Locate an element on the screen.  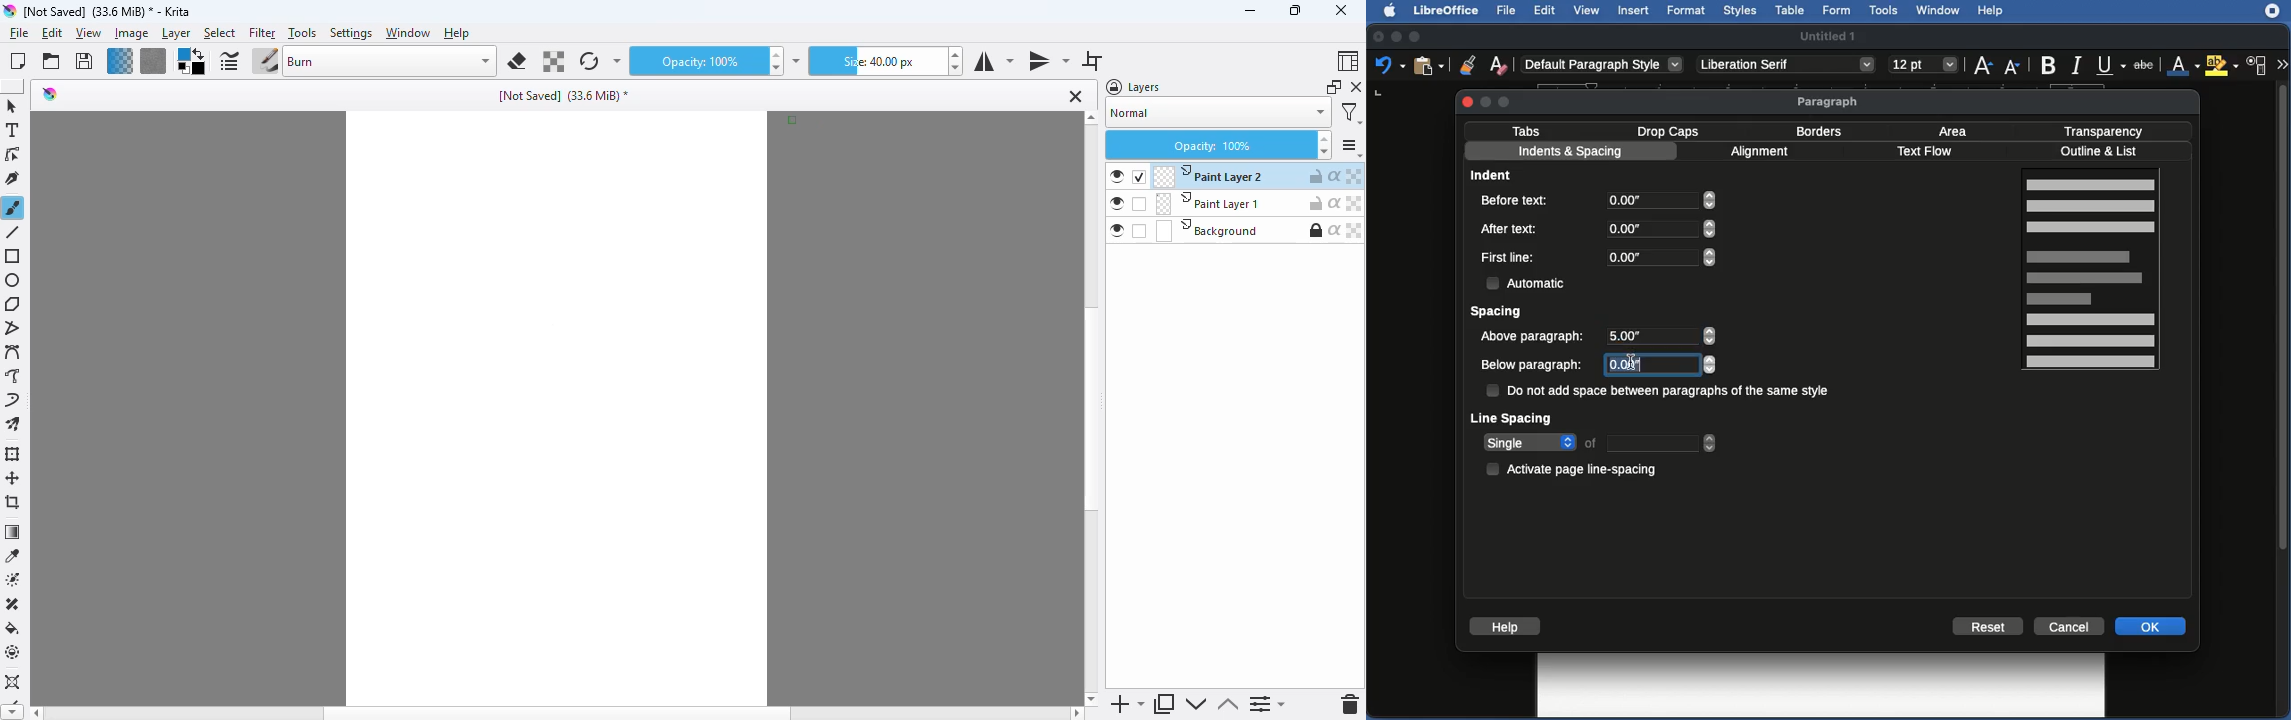
0.00" is located at coordinates (1659, 229).